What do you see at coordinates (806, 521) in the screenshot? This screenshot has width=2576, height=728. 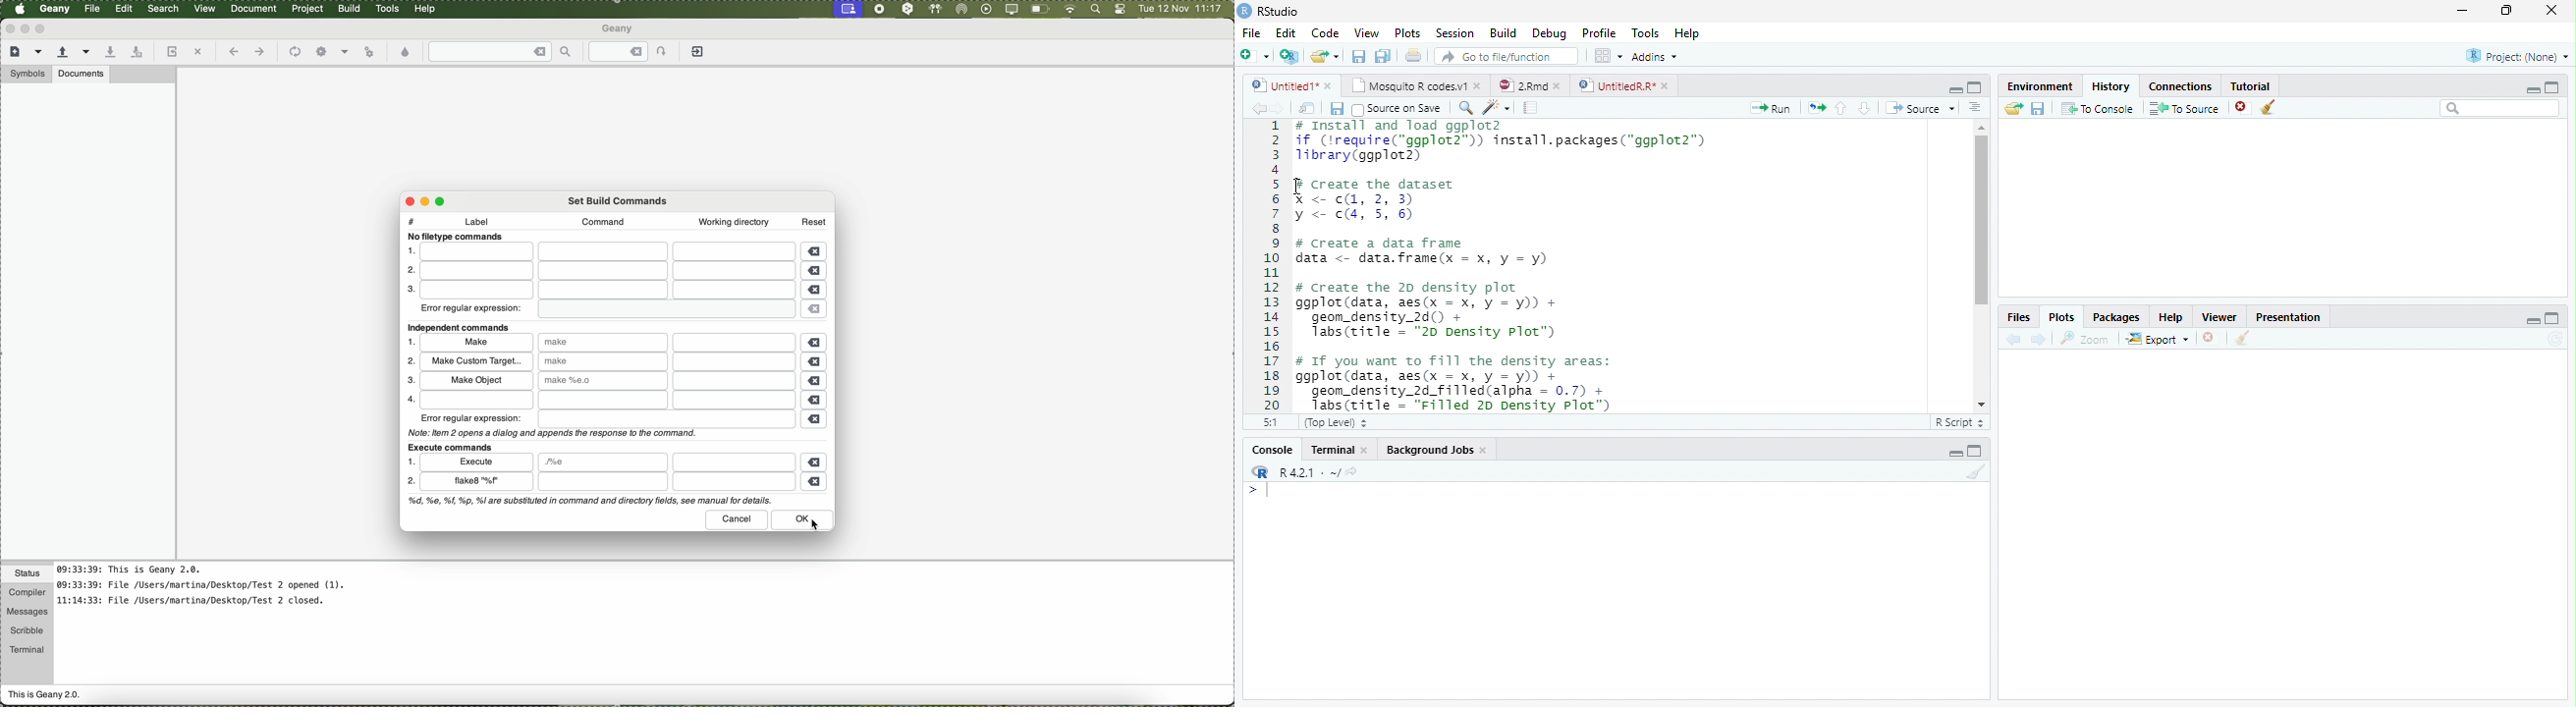 I see `click on OK button` at bounding box center [806, 521].